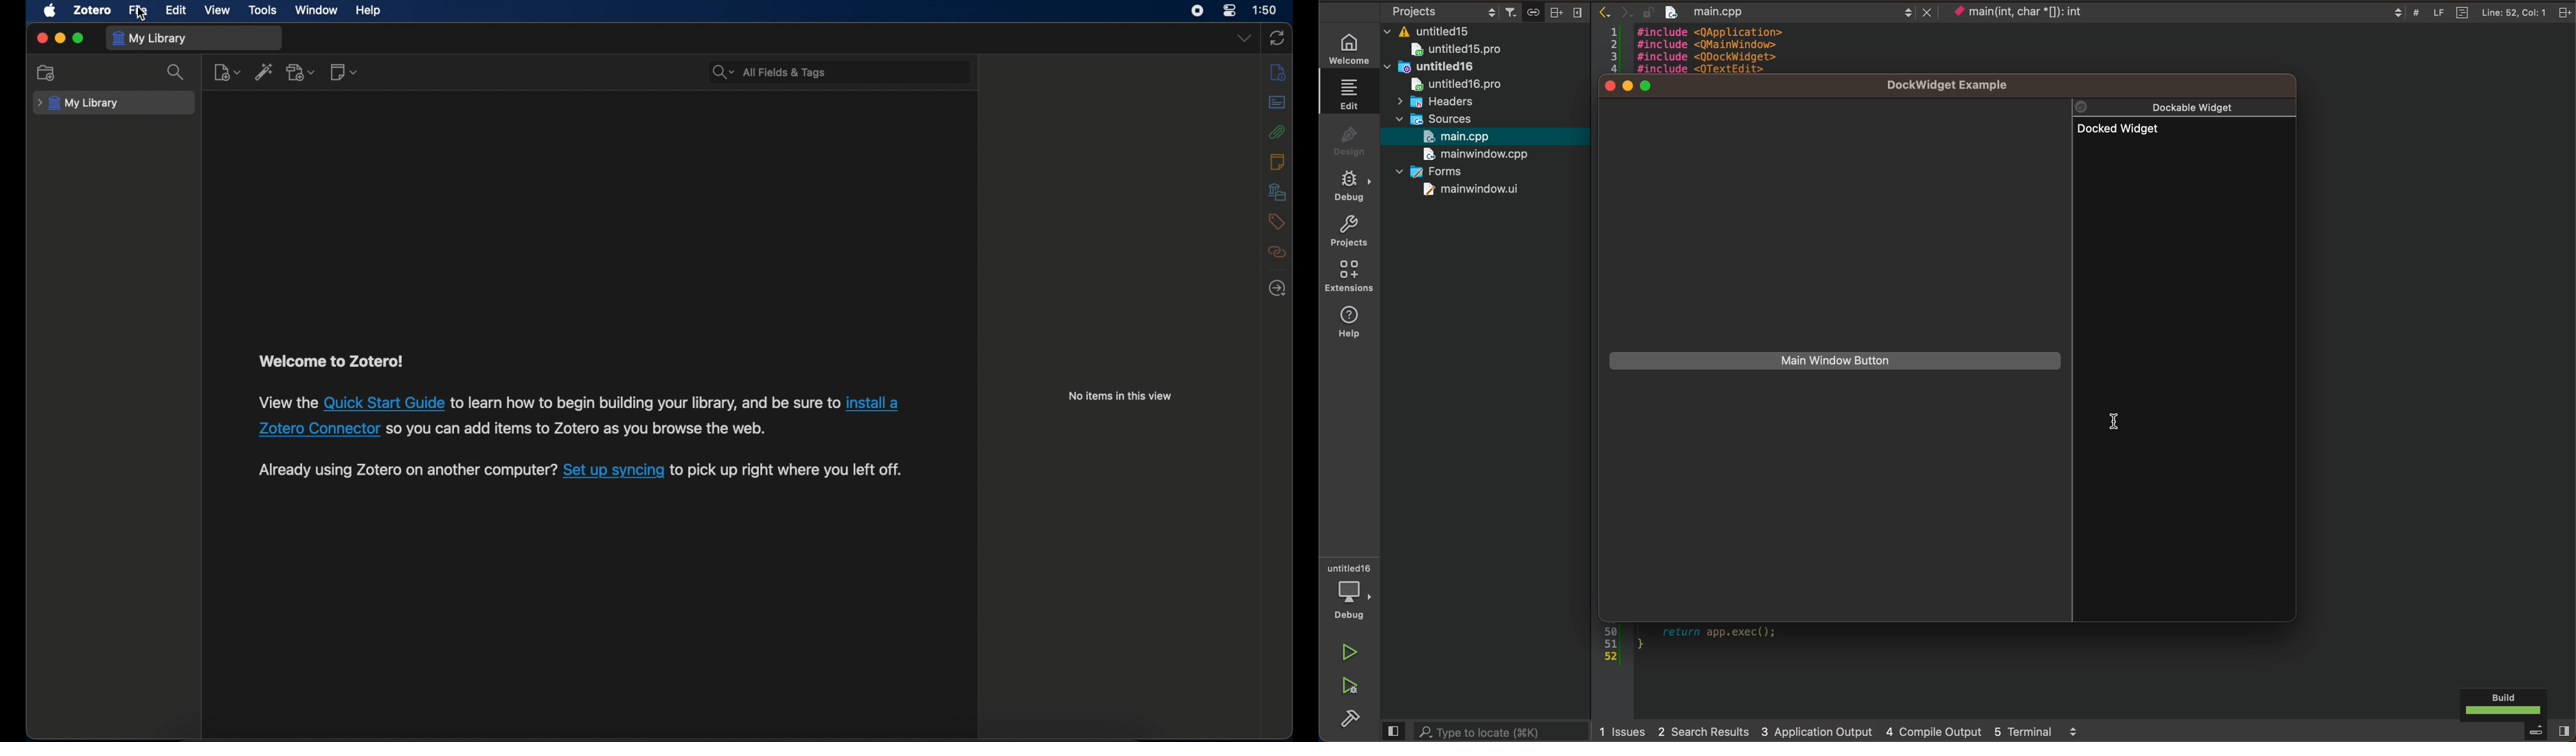 The image size is (2576, 756). I want to click on help, so click(369, 11).